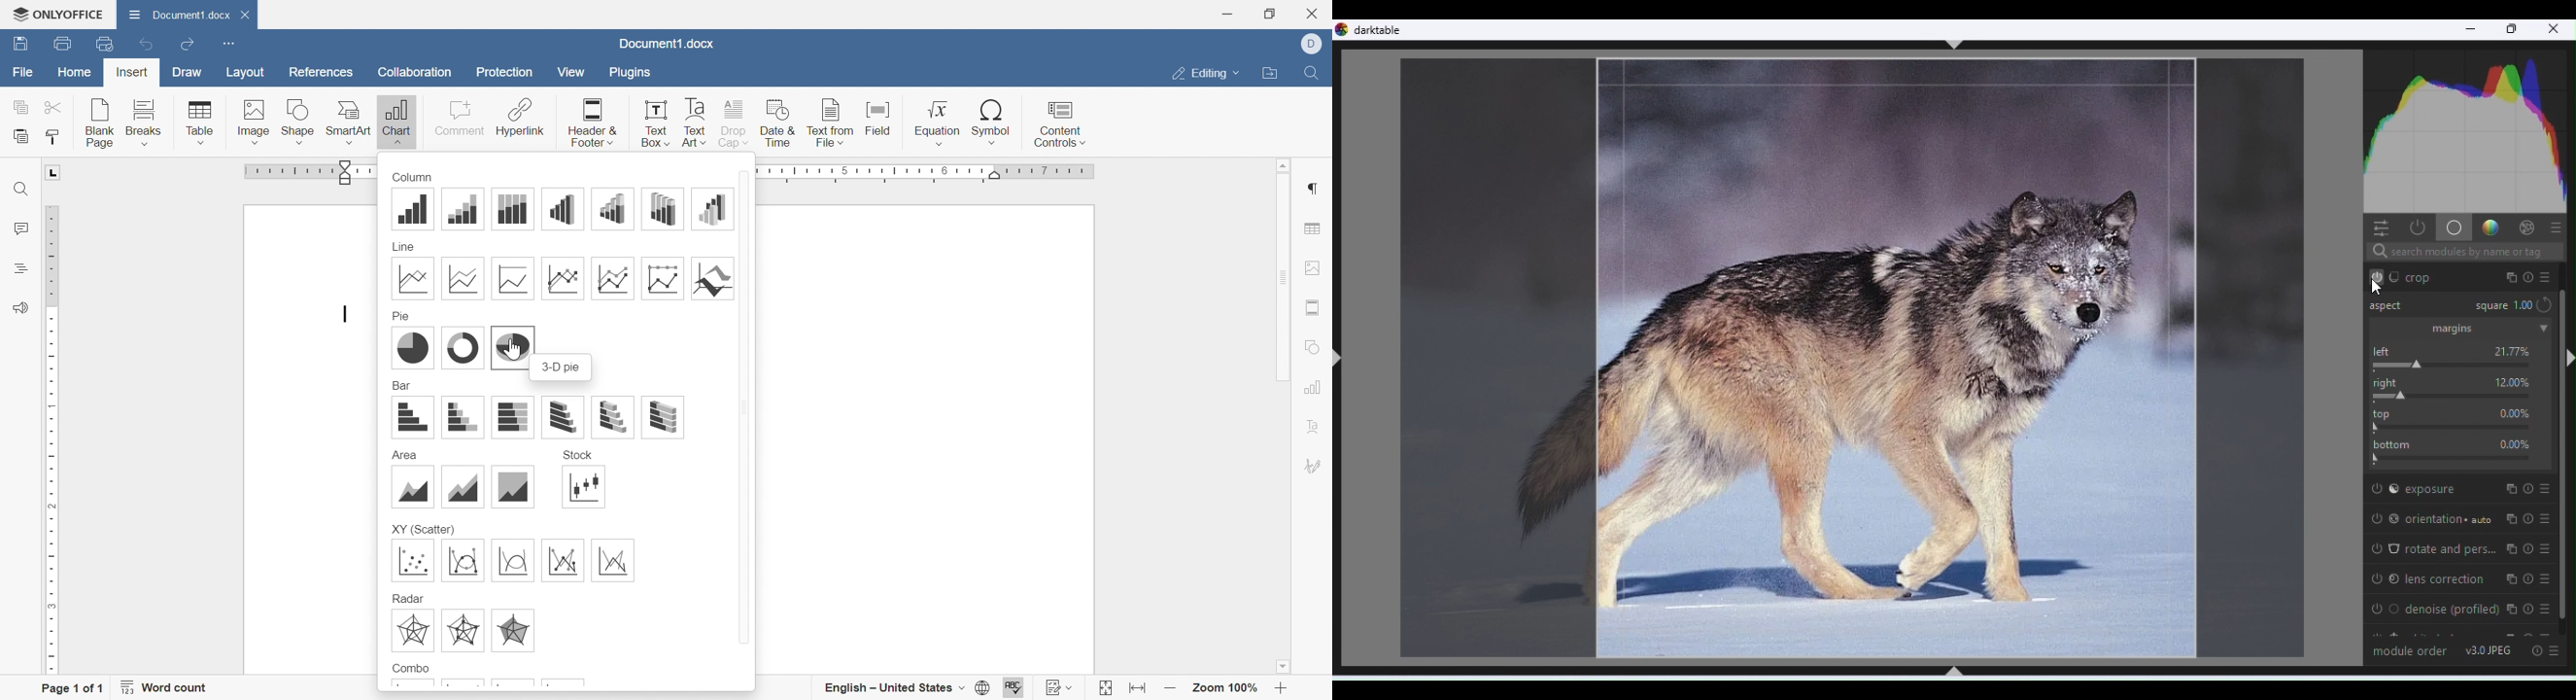 The image size is (2576, 700). What do you see at coordinates (423, 528) in the screenshot?
I see `XY (Scatter)` at bounding box center [423, 528].